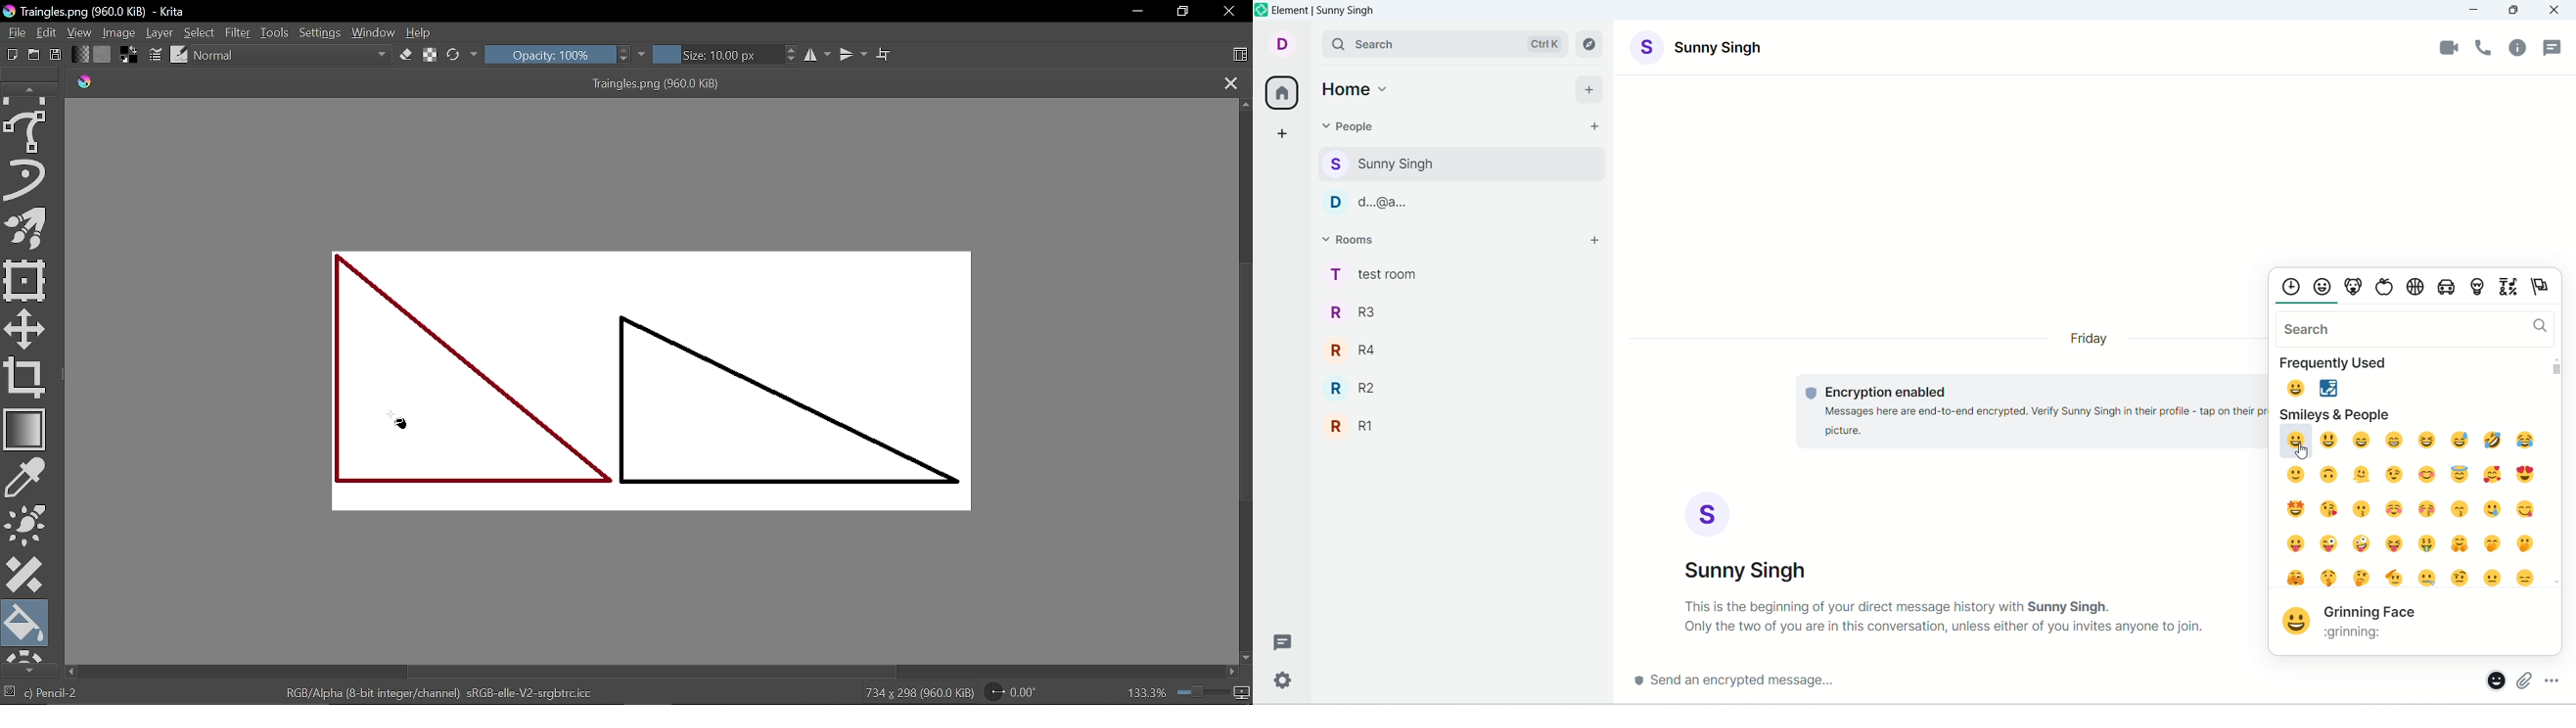  I want to click on Move left, so click(72, 672).